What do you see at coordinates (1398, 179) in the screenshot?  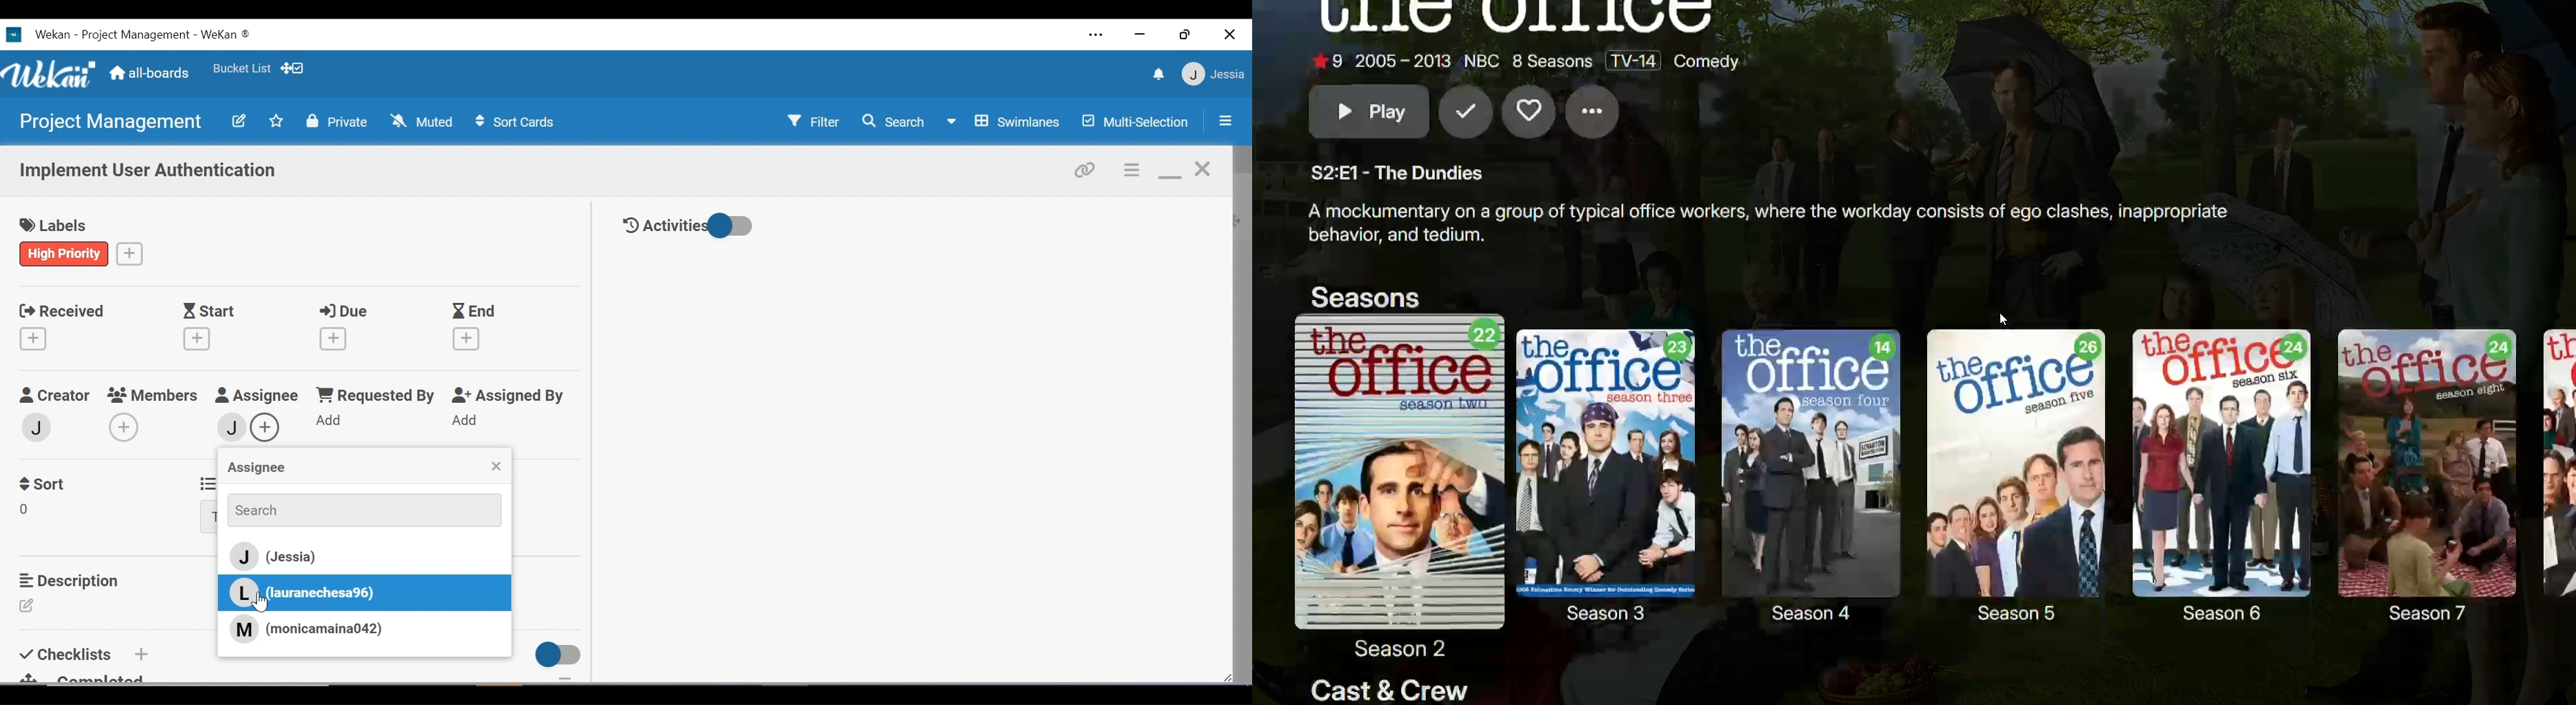 I see `The Dundies` at bounding box center [1398, 179].